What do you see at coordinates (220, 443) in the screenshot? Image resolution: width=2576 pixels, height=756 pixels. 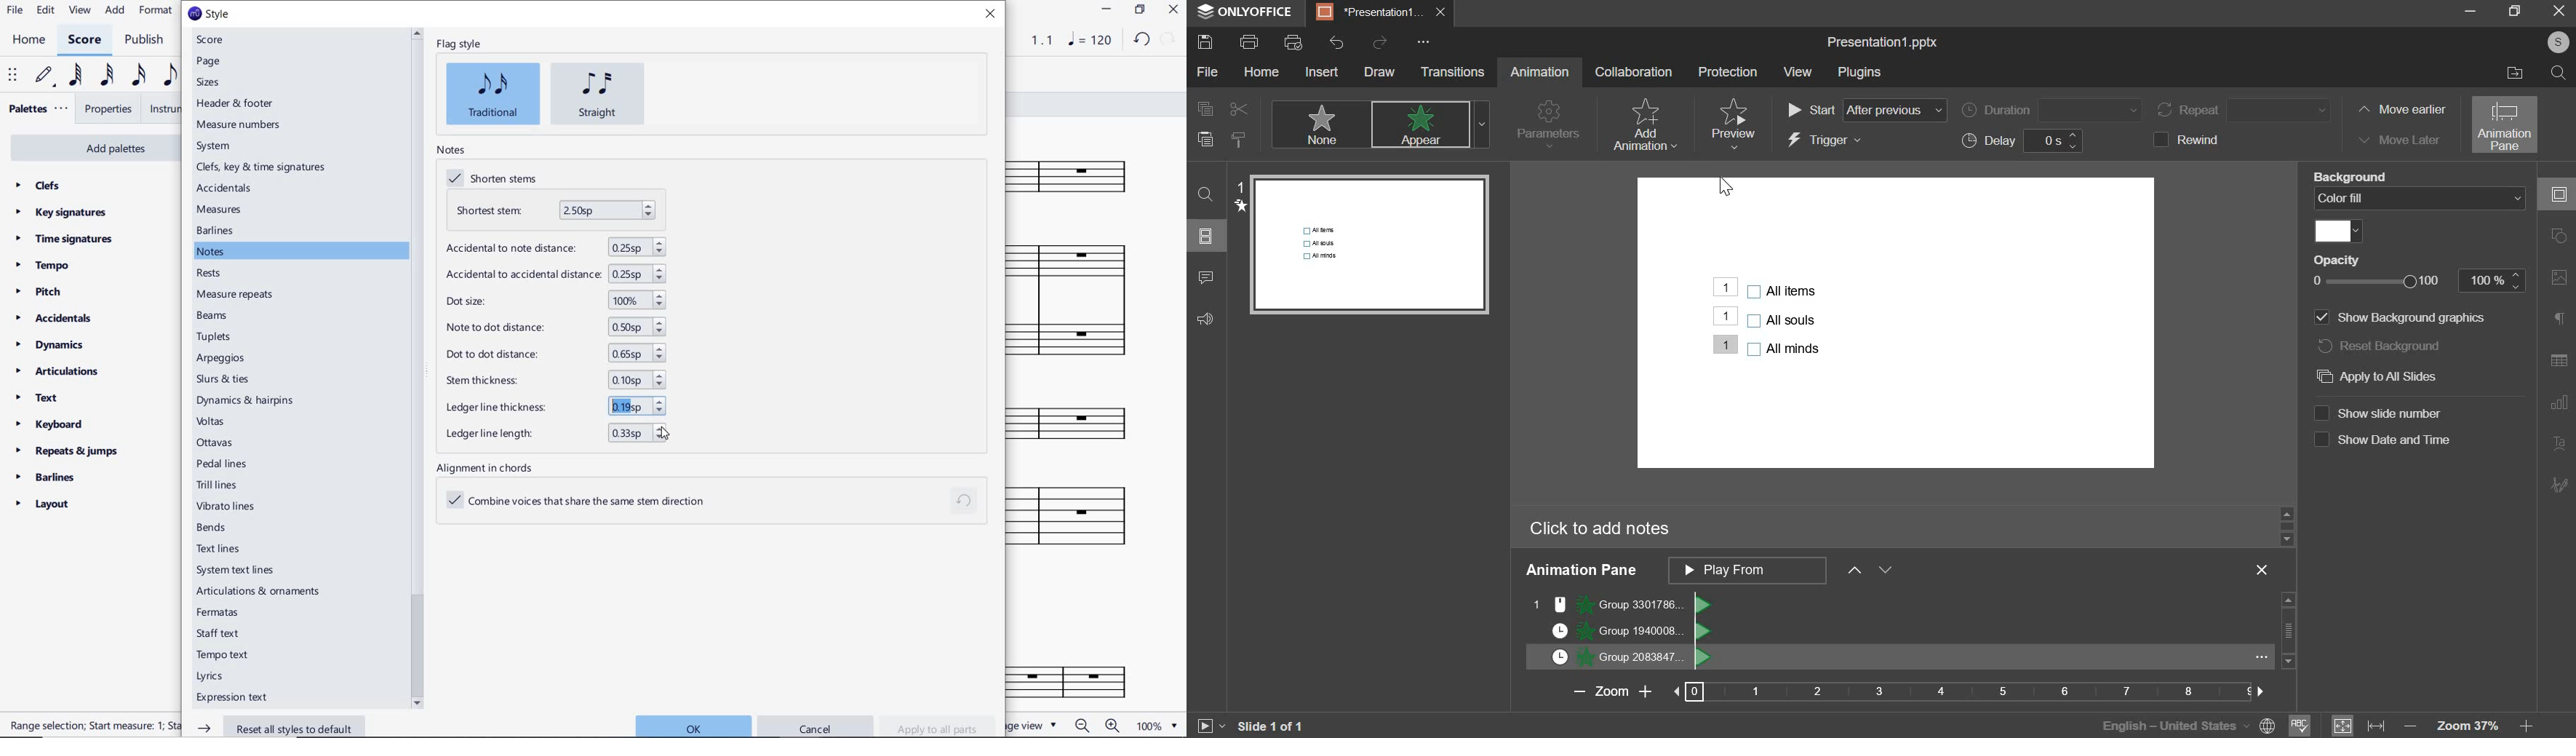 I see `ottavas` at bounding box center [220, 443].